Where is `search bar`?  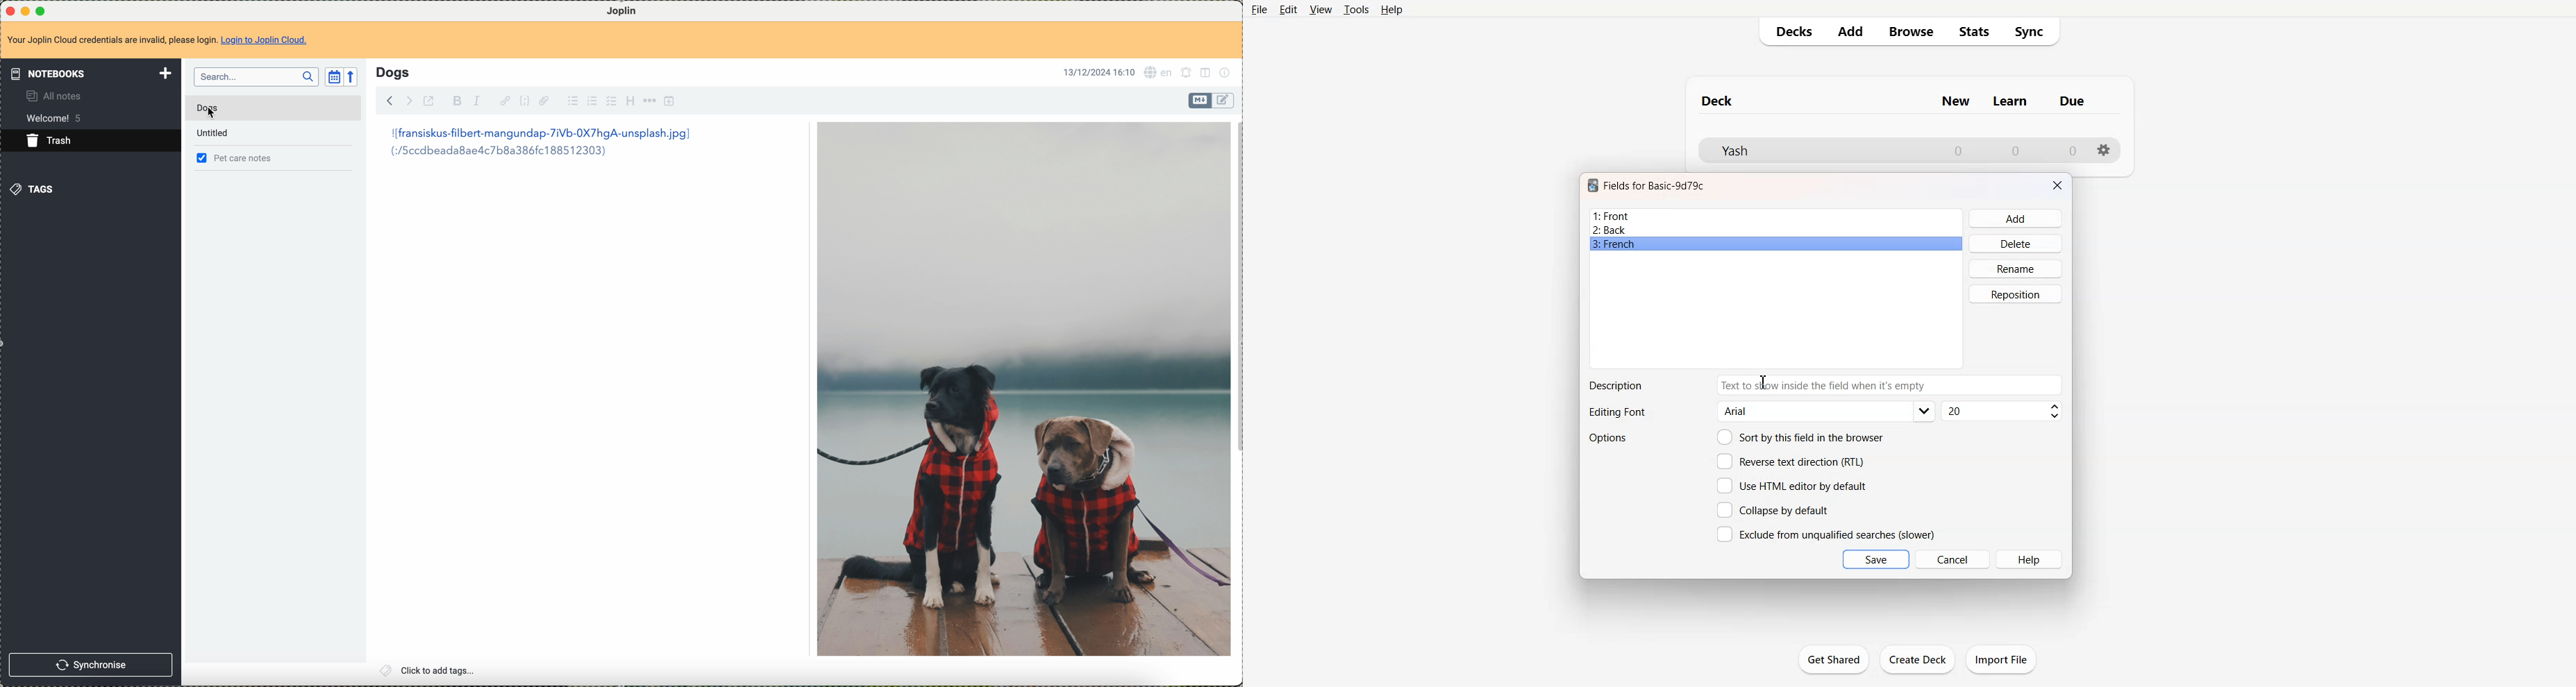
search bar is located at coordinates (256, 78).